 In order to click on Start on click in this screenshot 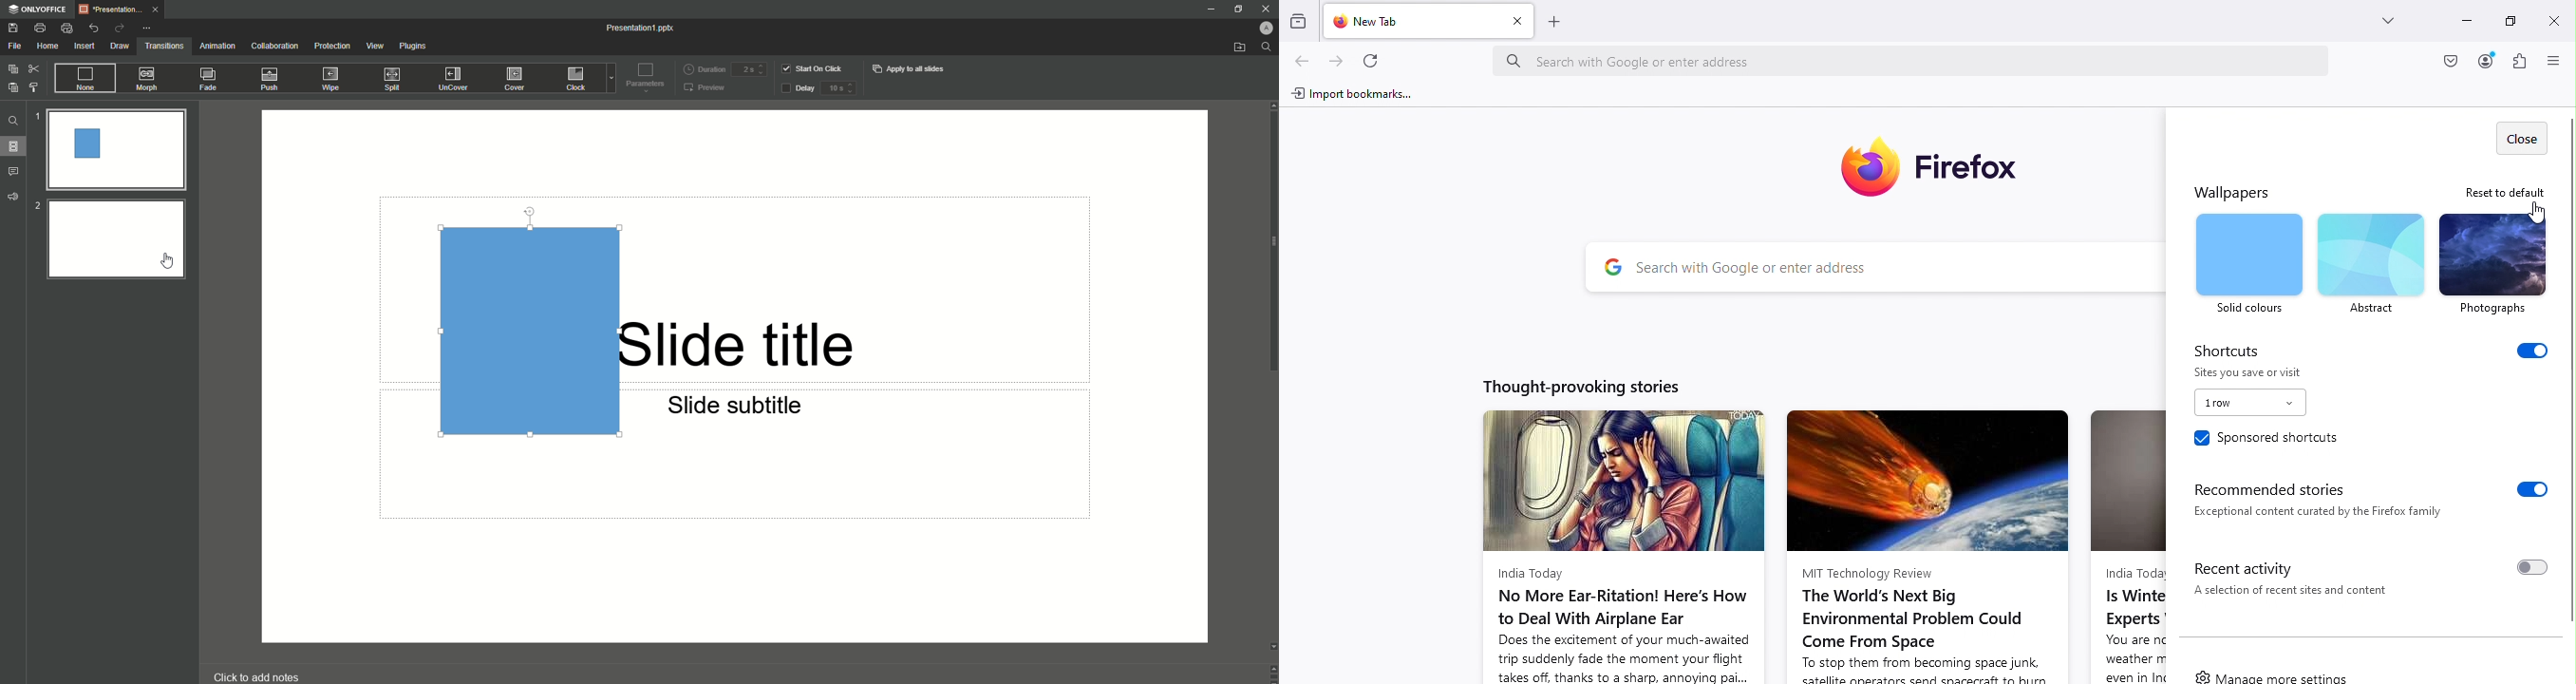, I will do `click(814, 68)`.